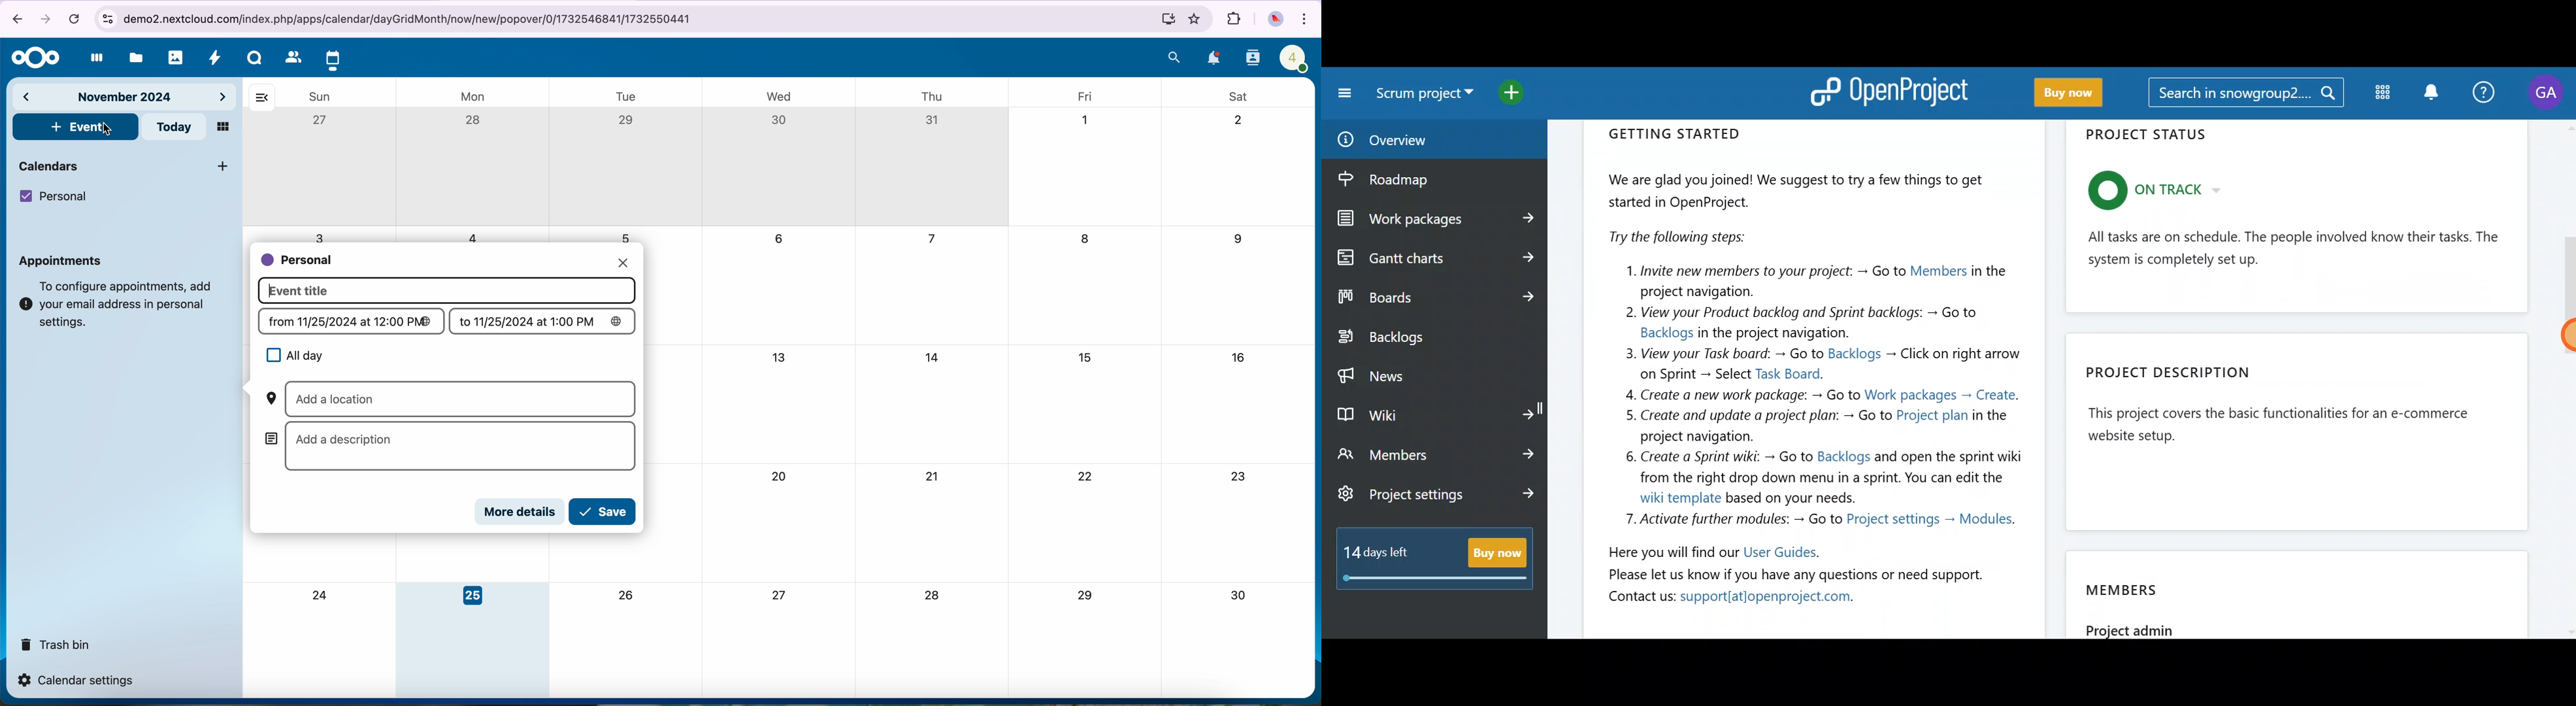 Image resolution: width=2576 pixels, height=728 pixels. What do you see at coordinates (107, 19) in the screenshot?
I see `controls` at bounding box center [107, 19].